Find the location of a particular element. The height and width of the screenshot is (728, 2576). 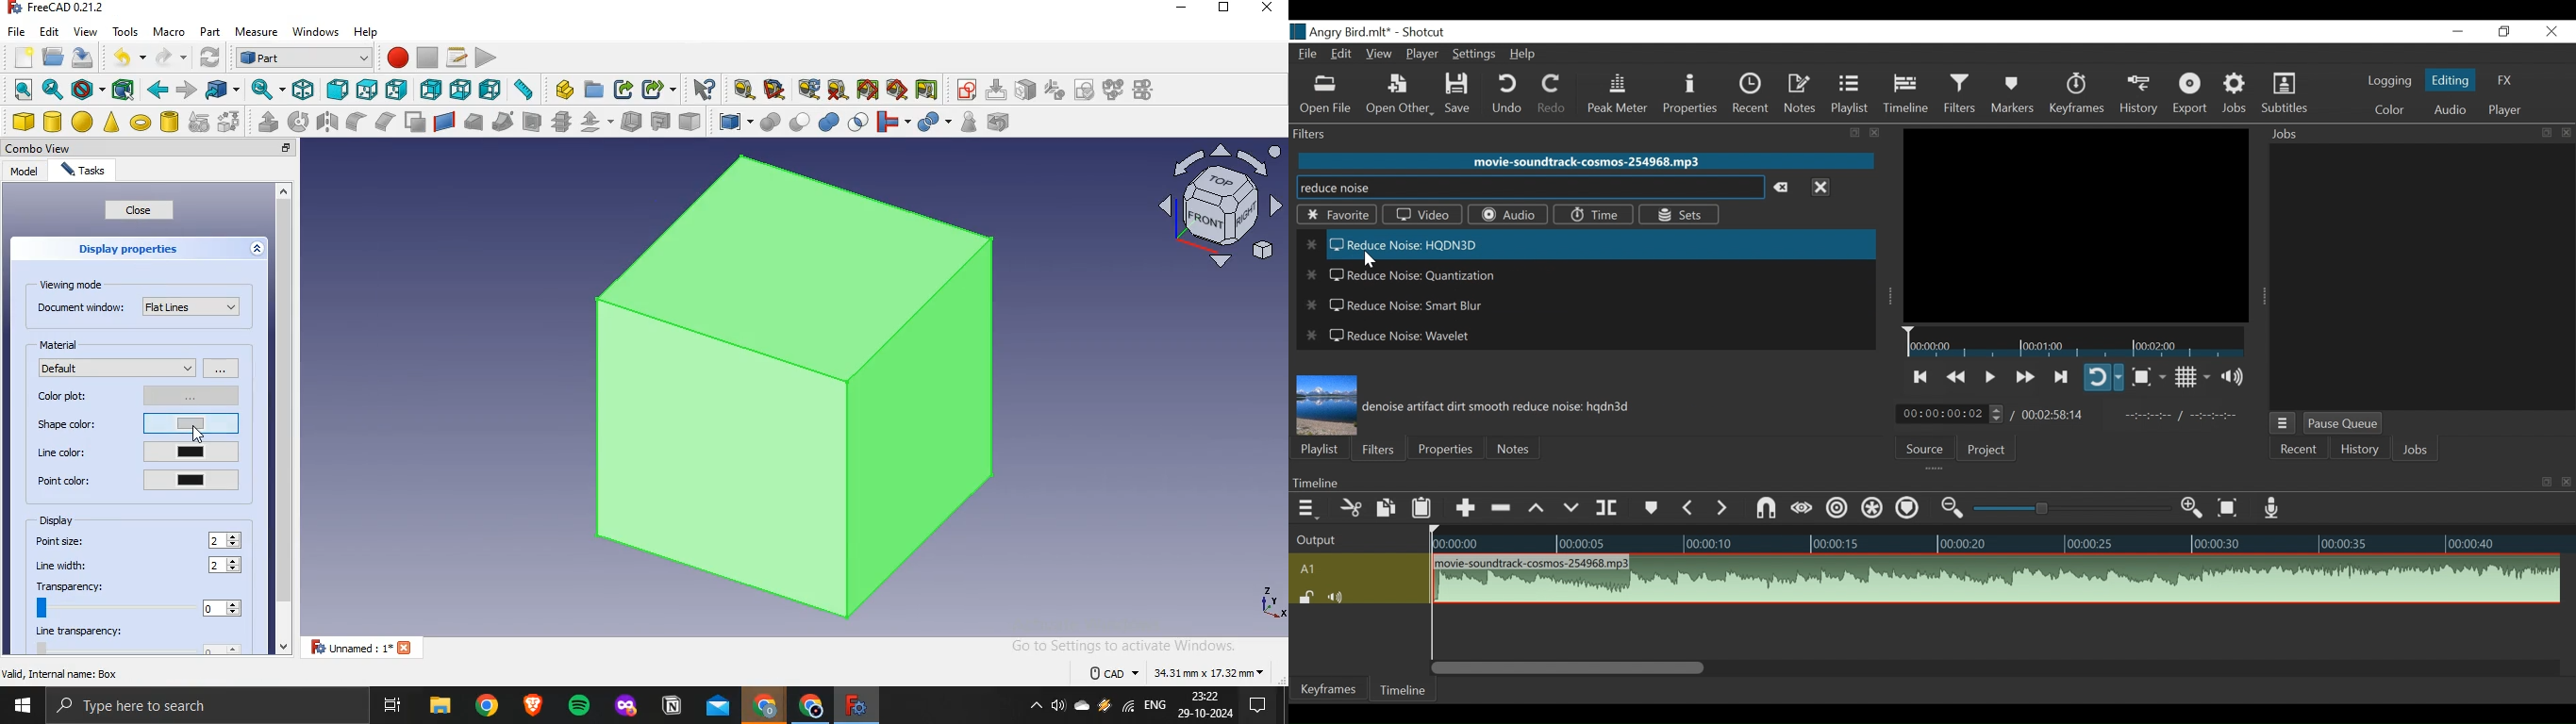

Reduce Noise: Wavelet is located at coordinates (1392, 338).